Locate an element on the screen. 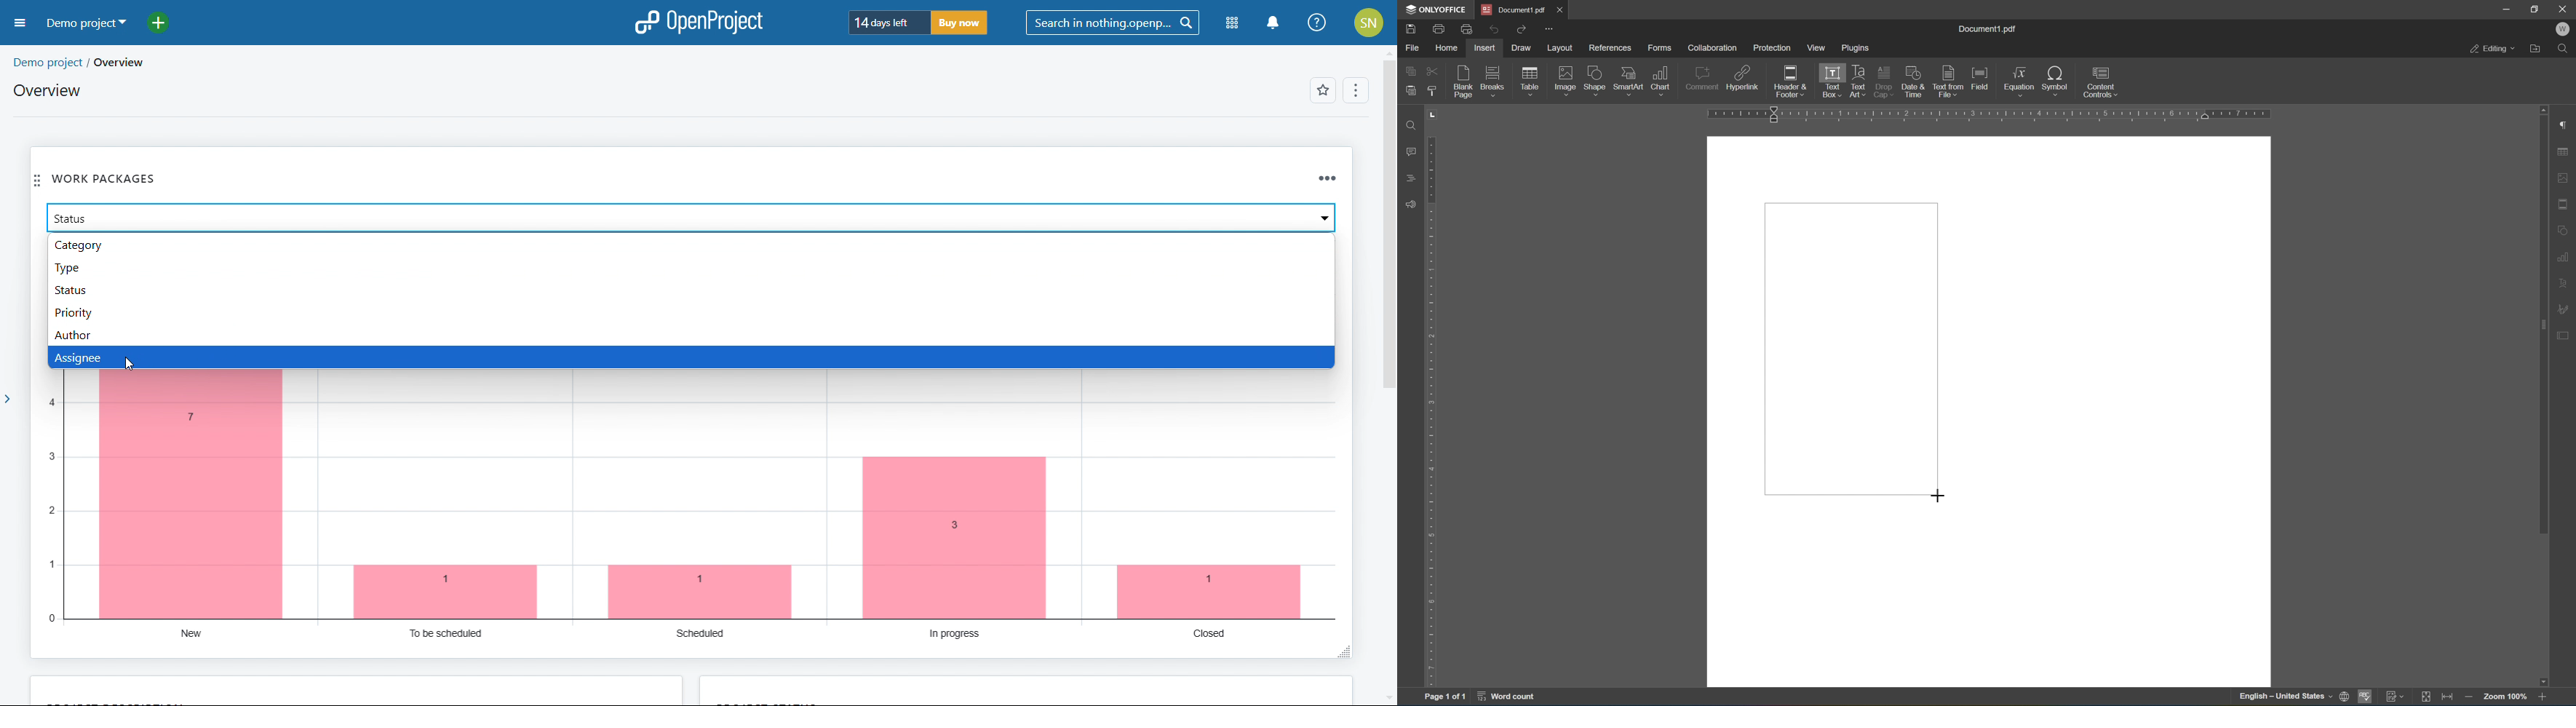 This screenshot has height=728, width=2576. Table settings is located at coordinates (2564, 152).